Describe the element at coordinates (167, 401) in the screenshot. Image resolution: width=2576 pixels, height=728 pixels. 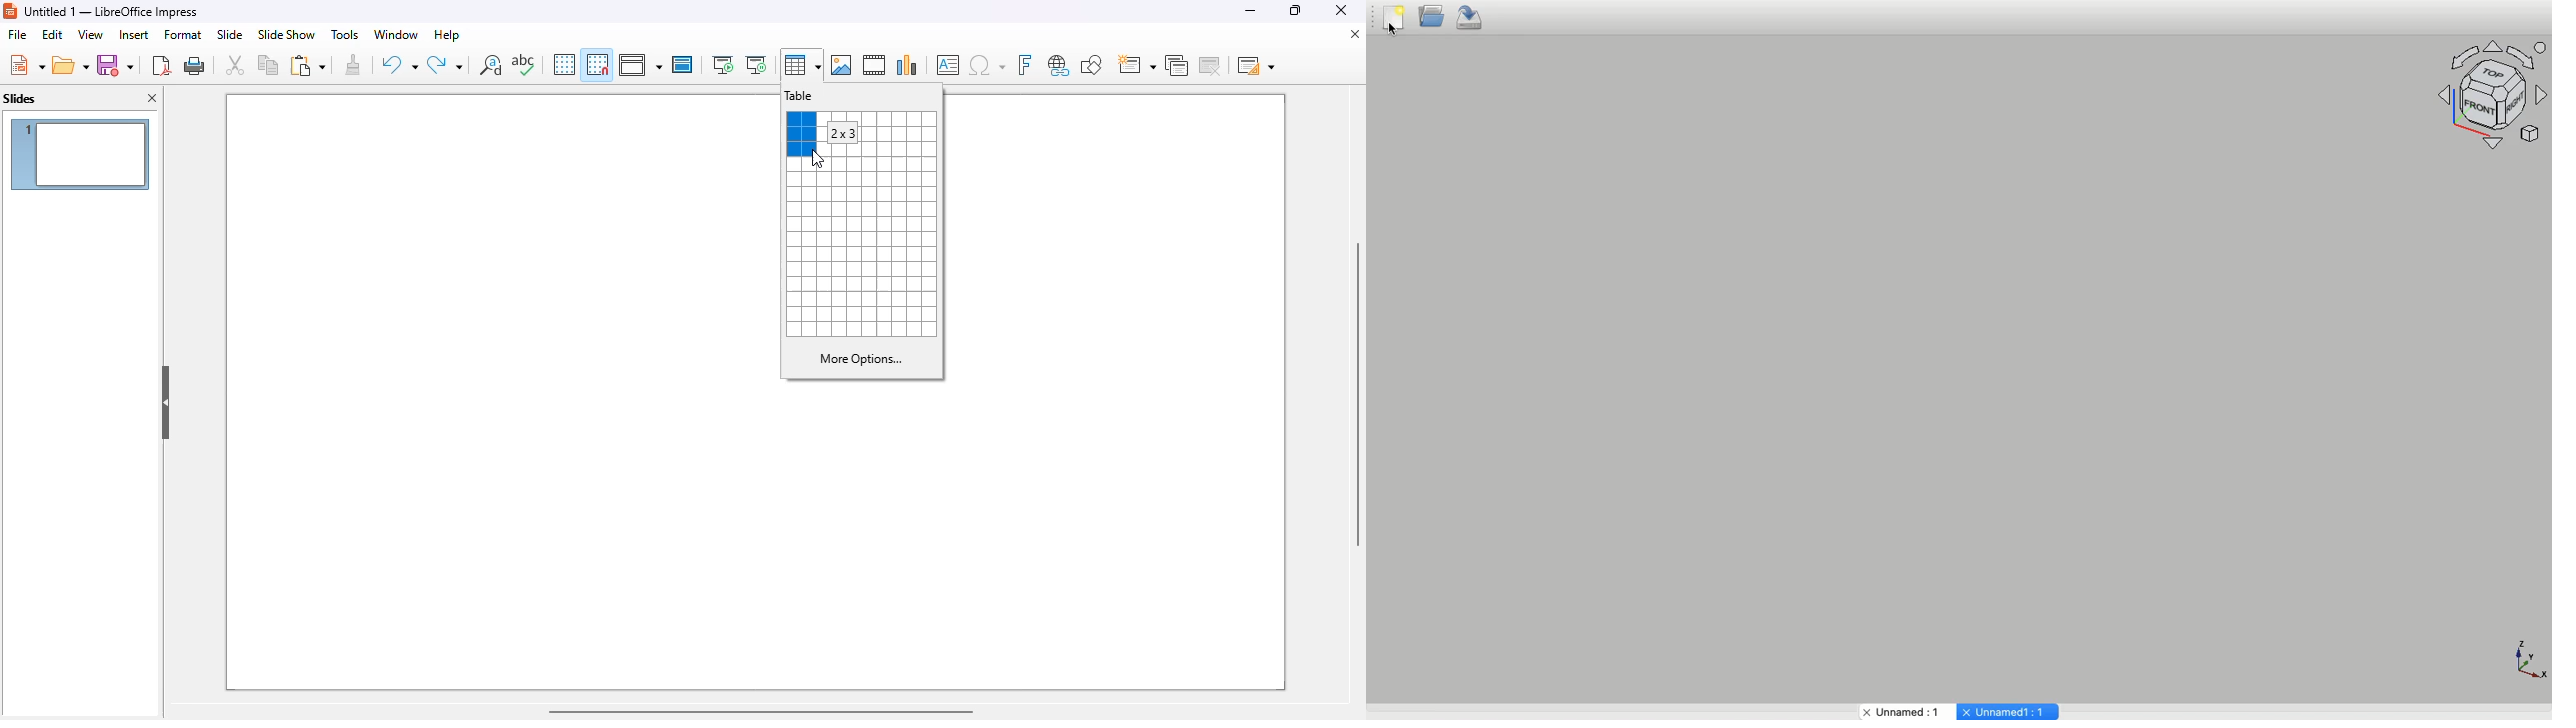
I see `hide pane` at that location.